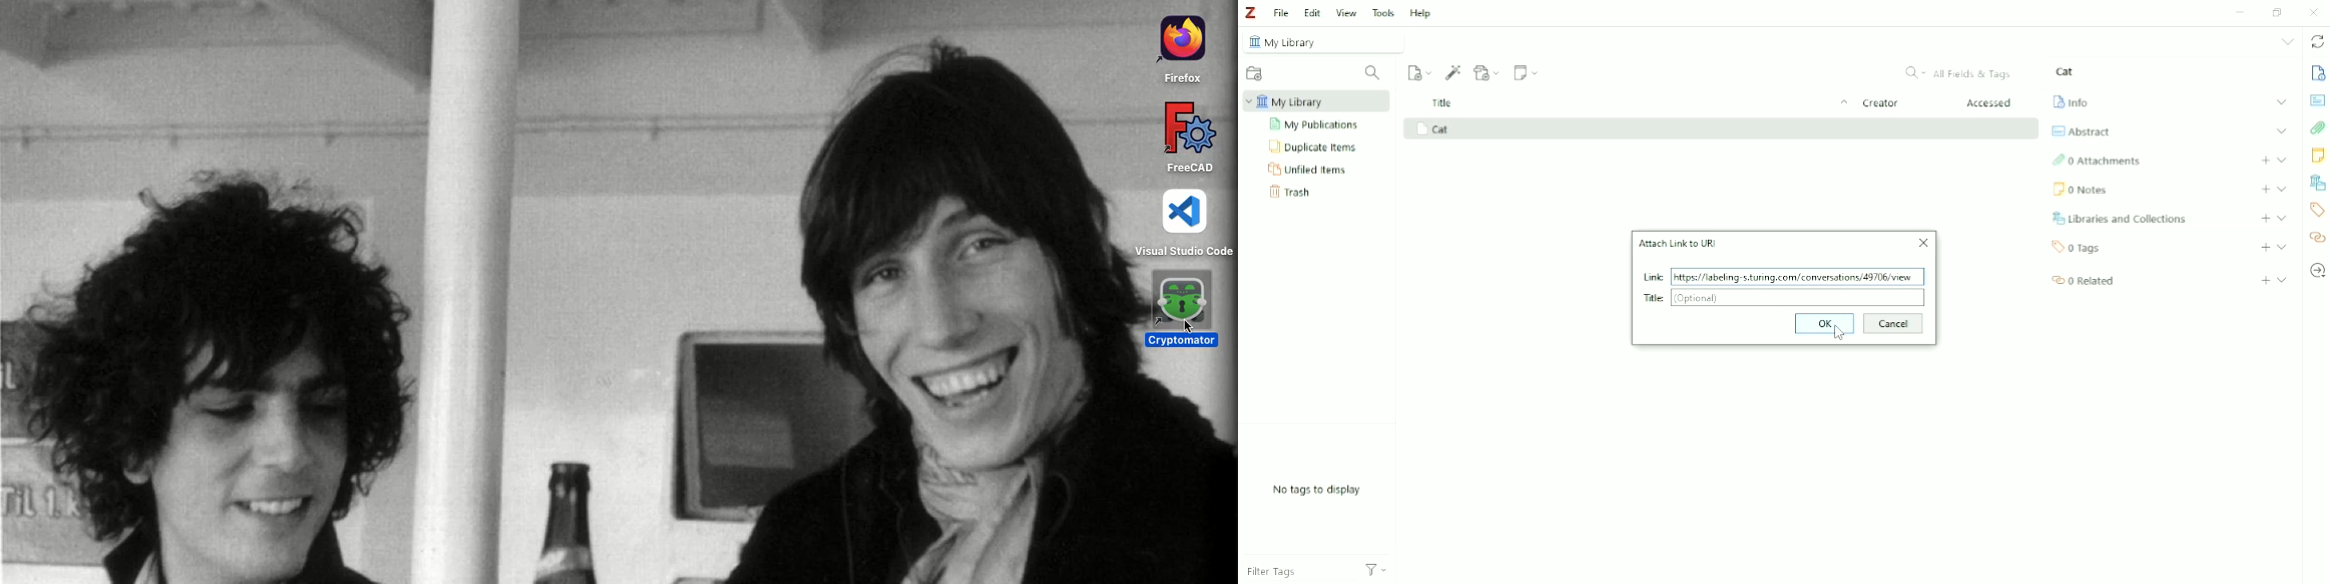 The image size is (2352, 588). Describe the element at coordinates (1840, 333) in the screenshot. I see `Cursor` at that location.